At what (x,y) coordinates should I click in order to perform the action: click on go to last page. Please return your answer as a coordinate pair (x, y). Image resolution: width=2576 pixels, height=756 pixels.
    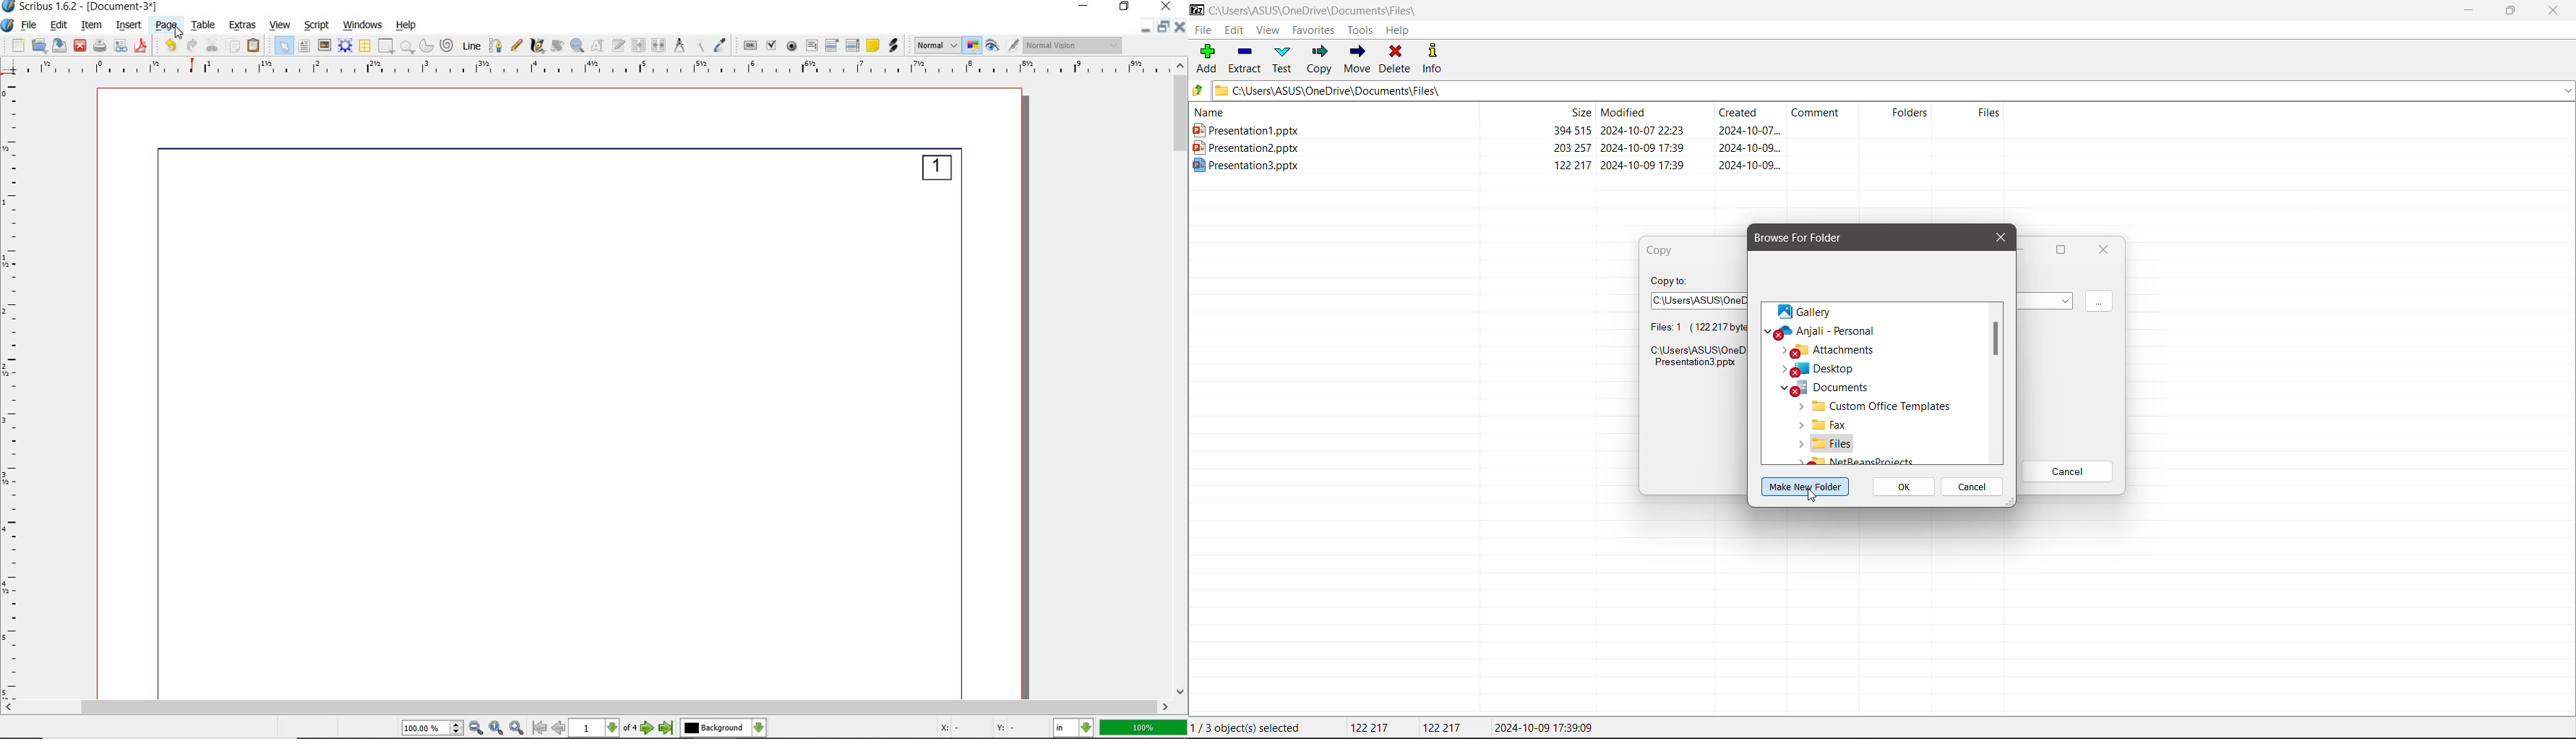
    Looking at the image, I should click on (667, 729).